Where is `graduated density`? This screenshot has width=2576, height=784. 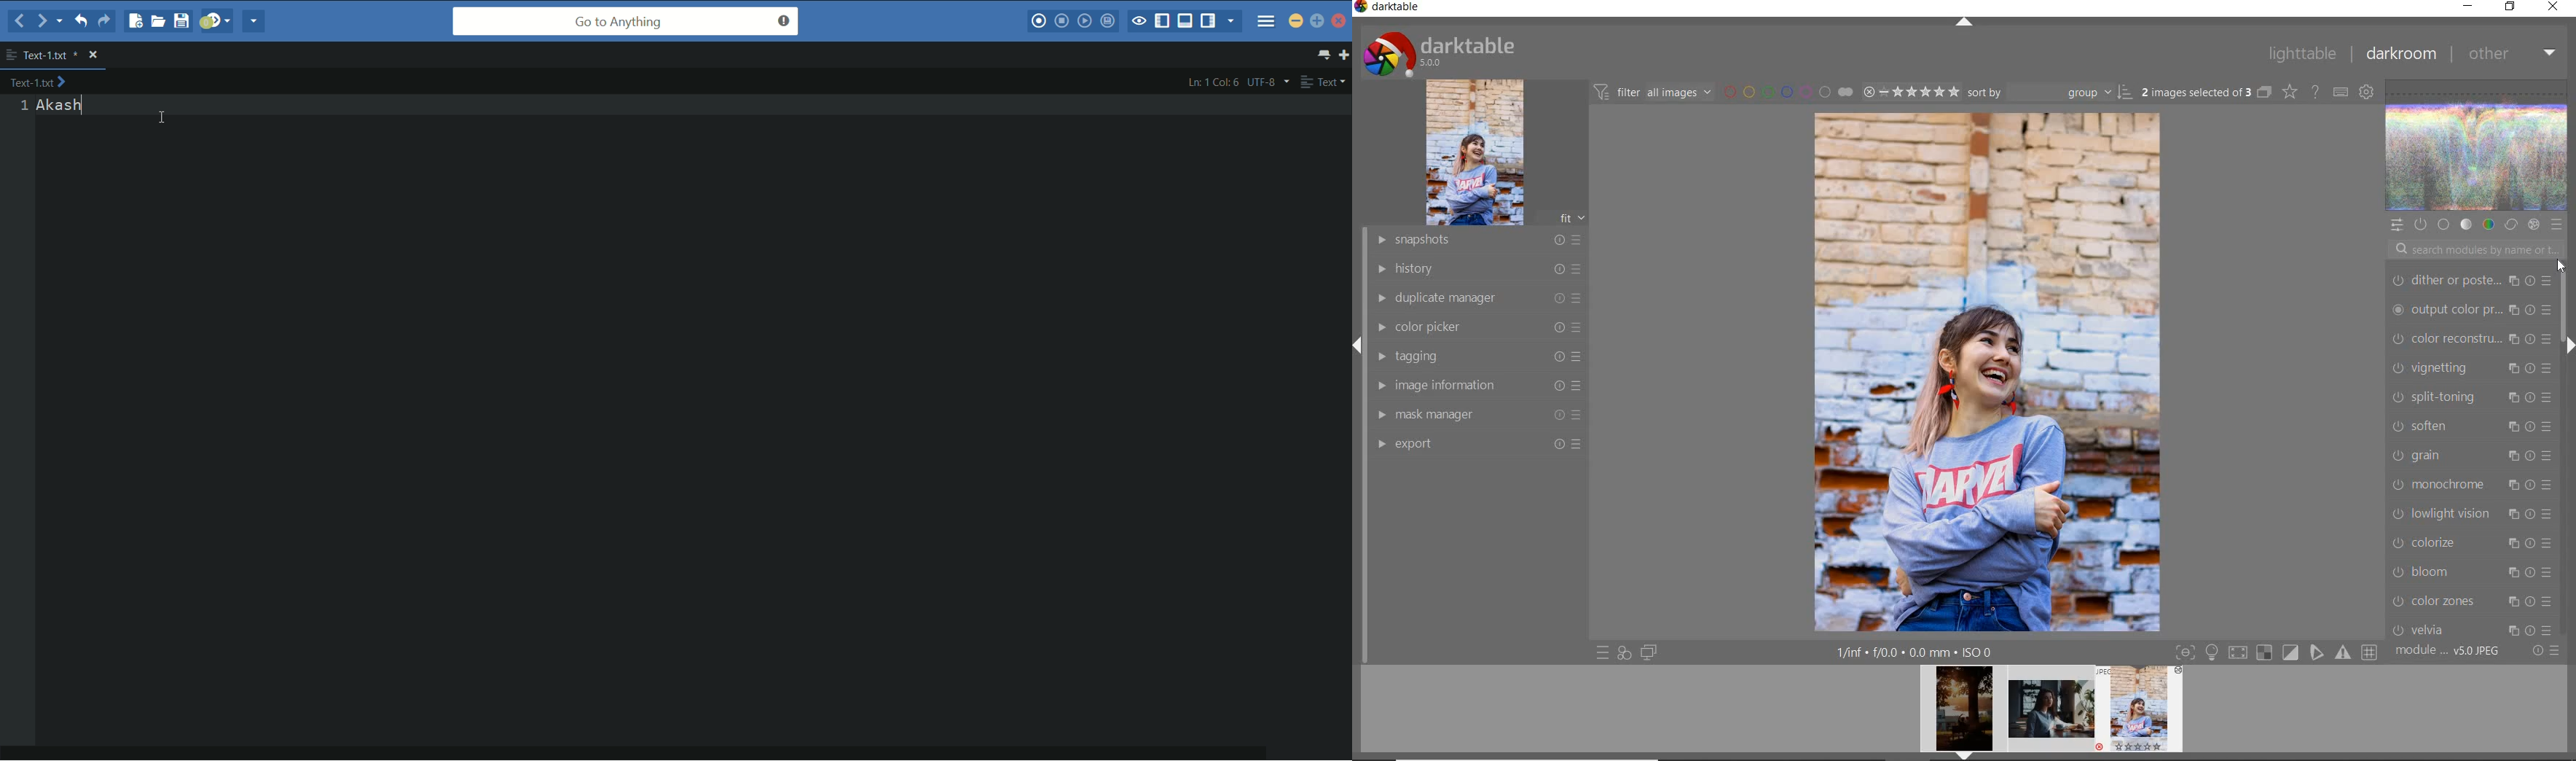
graduated density is located at coordinates (2469, 277).